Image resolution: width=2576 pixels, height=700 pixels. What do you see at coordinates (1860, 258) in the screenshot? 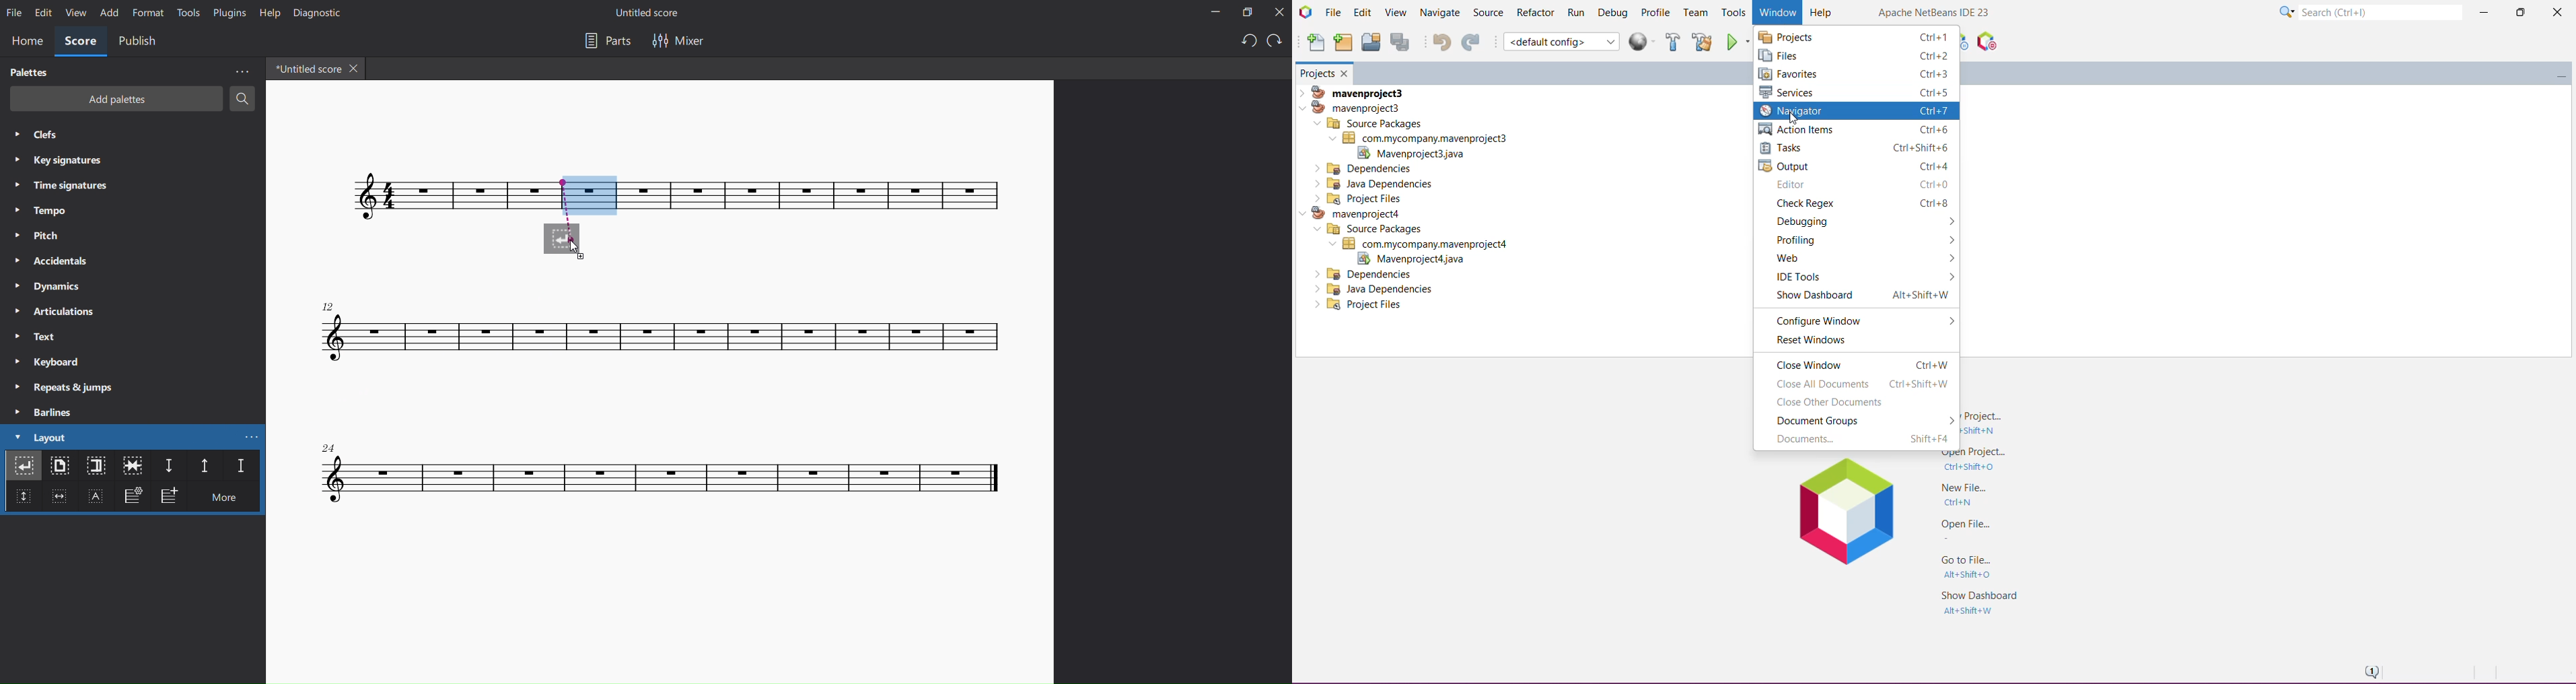
I see `Web` at bounding box center [1860, 258].